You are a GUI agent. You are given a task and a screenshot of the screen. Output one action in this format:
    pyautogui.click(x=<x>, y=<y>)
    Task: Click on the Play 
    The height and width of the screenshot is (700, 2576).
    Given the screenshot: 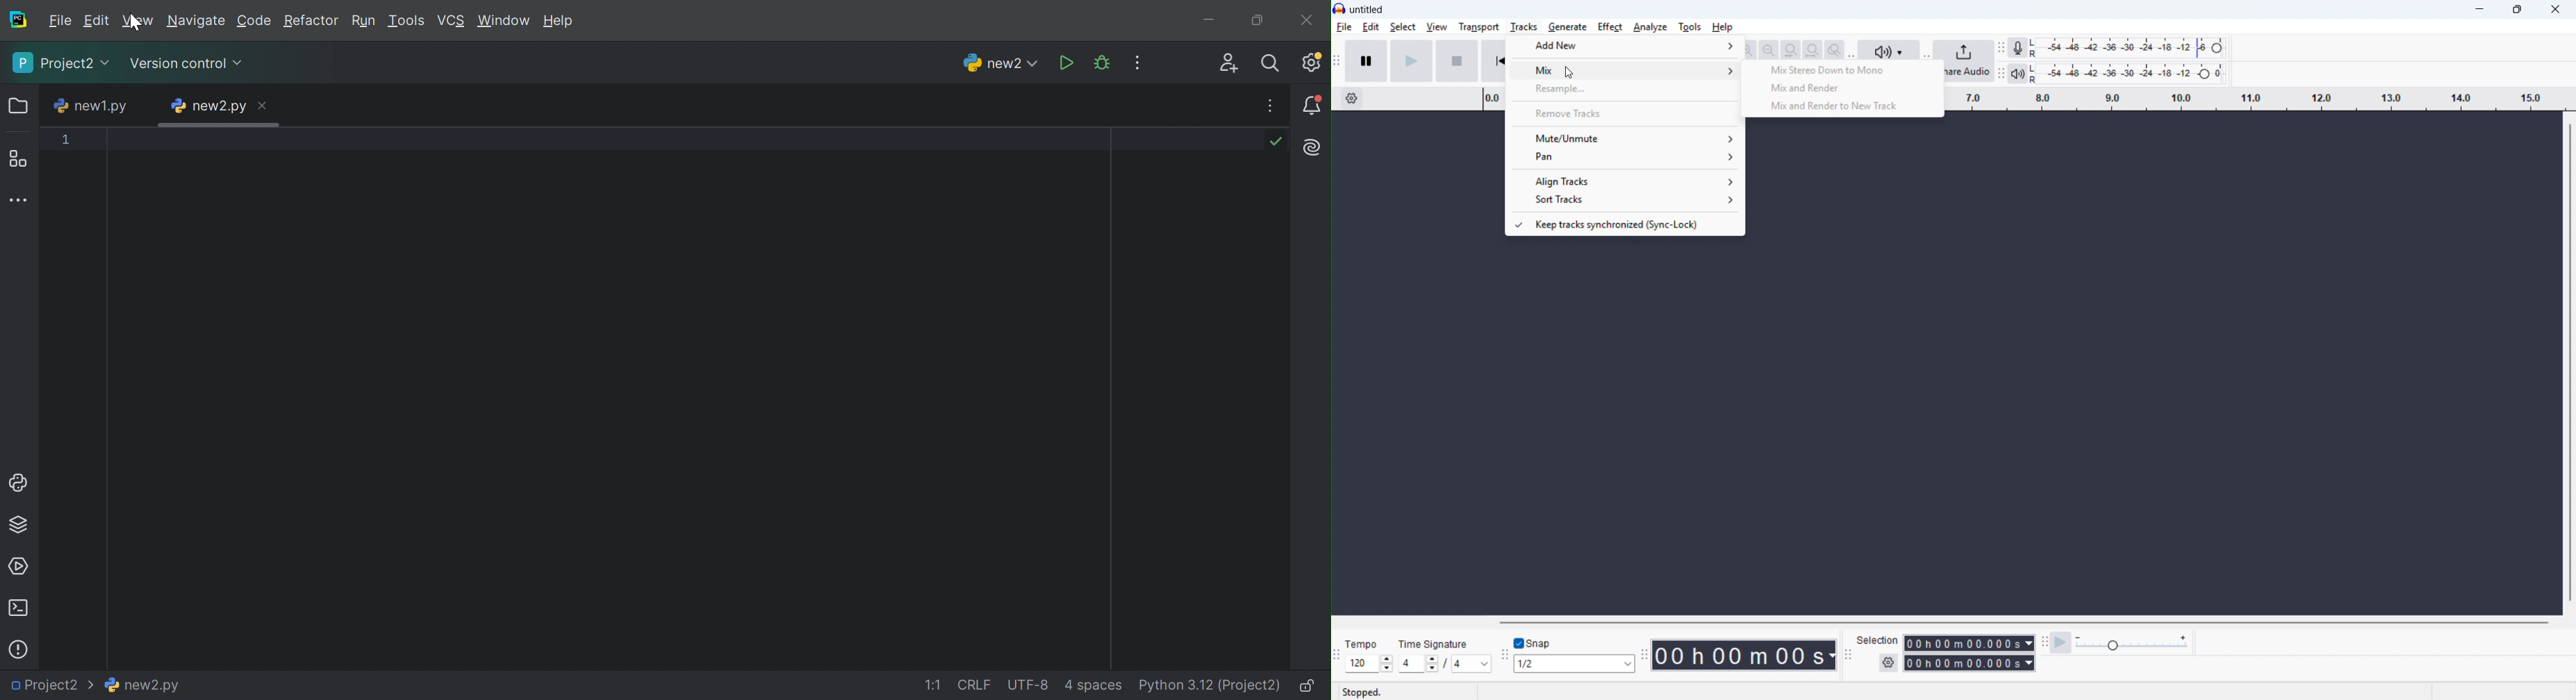 What is the action you would take?
    pyautogui.click(x=1413, y=61)
    